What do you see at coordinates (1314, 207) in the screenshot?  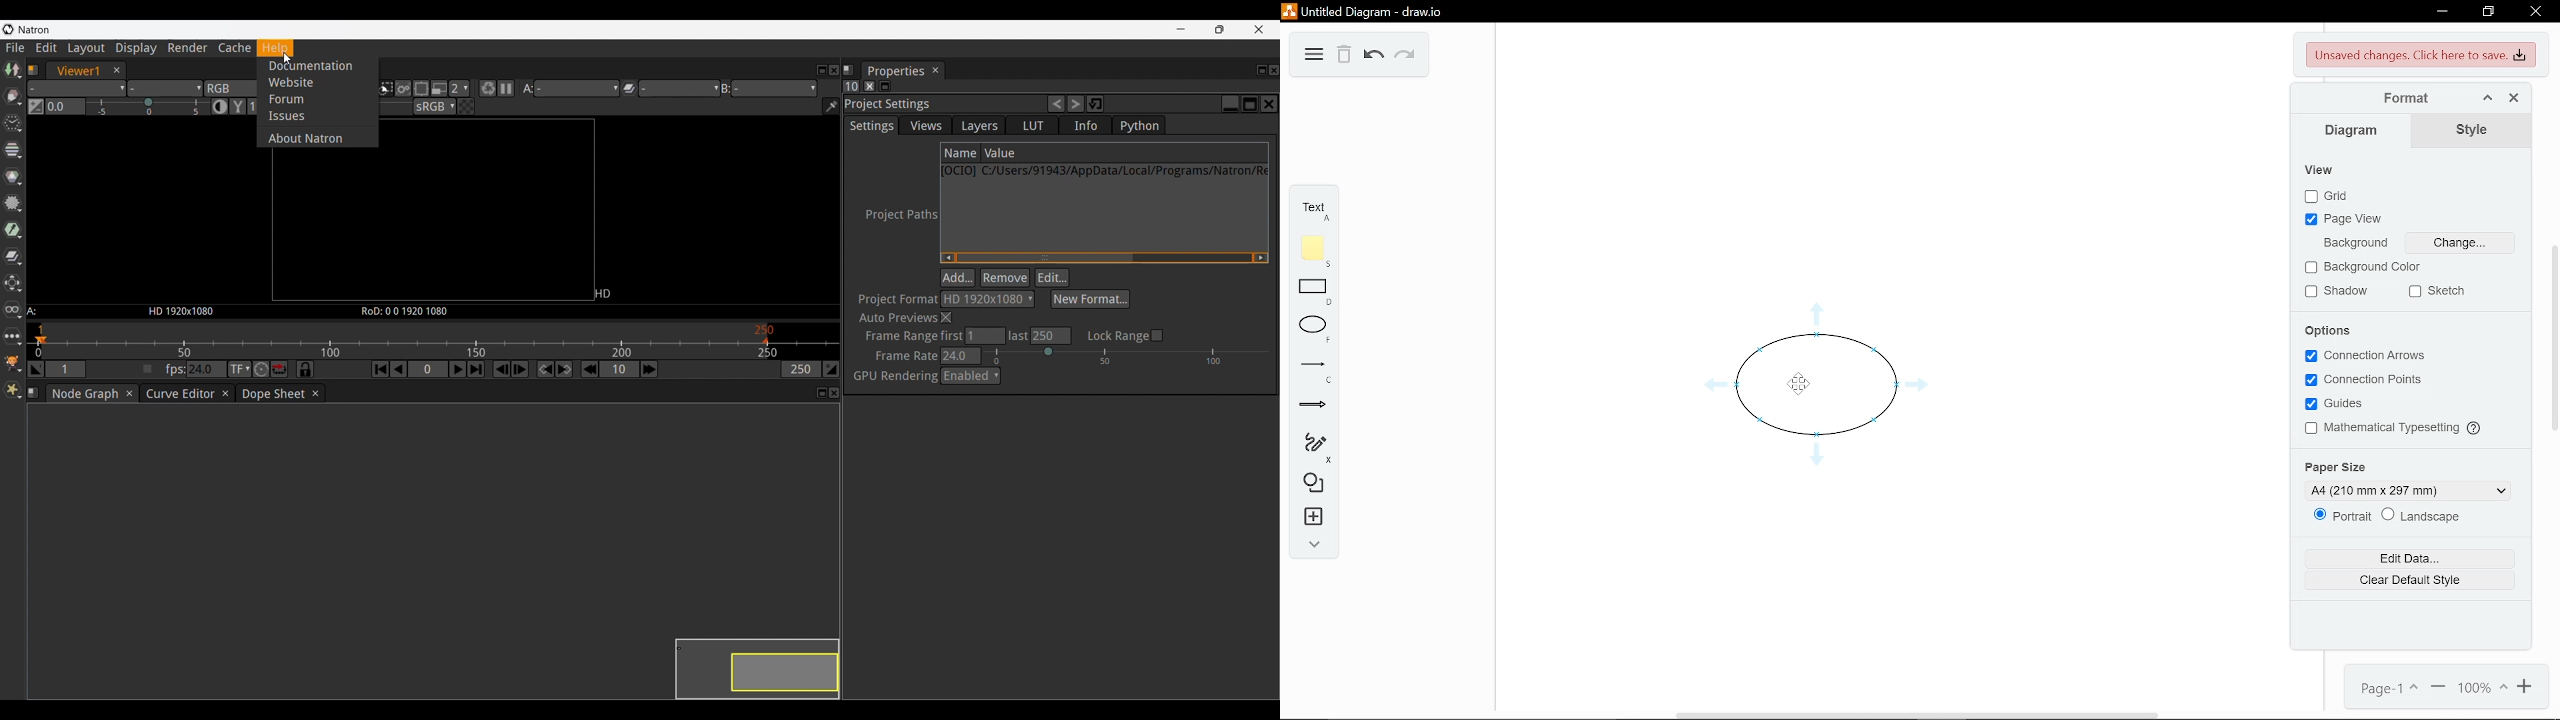 I see `Add text` at bounding box center [1314, 207].